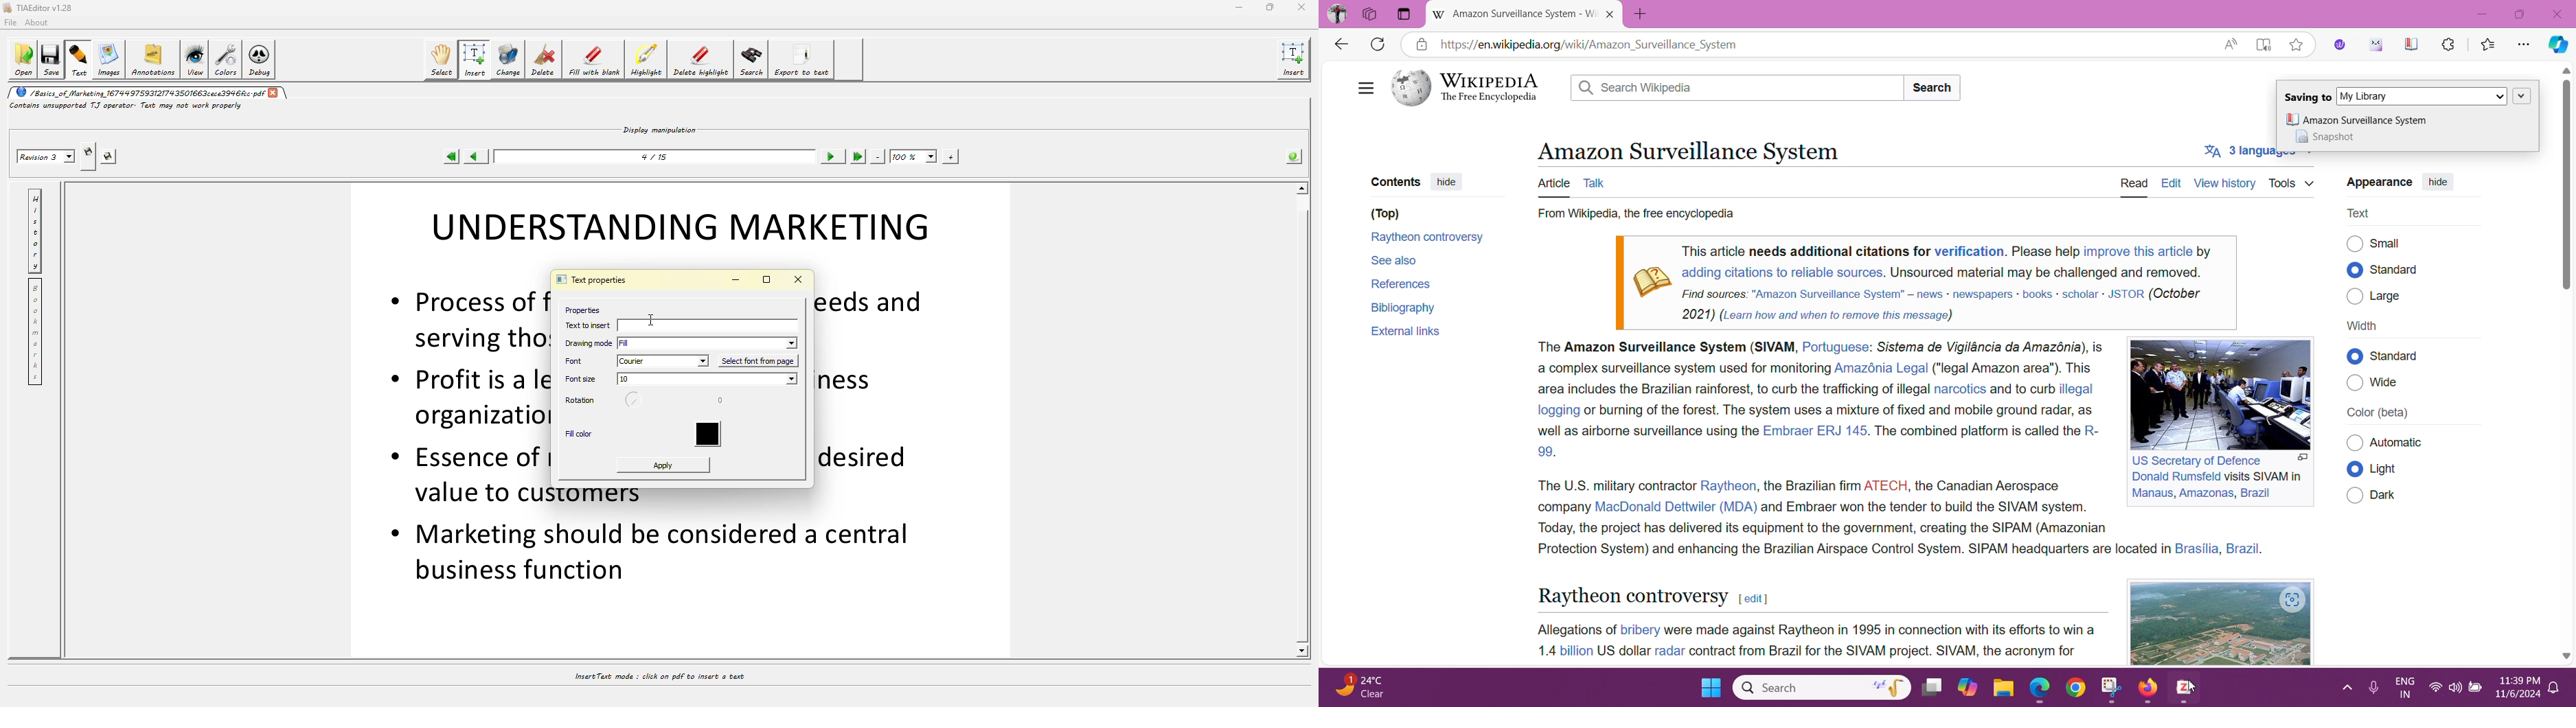 The width and height of the screenshot is (2576, 728). I want to click on View history, so click(2224, 182).